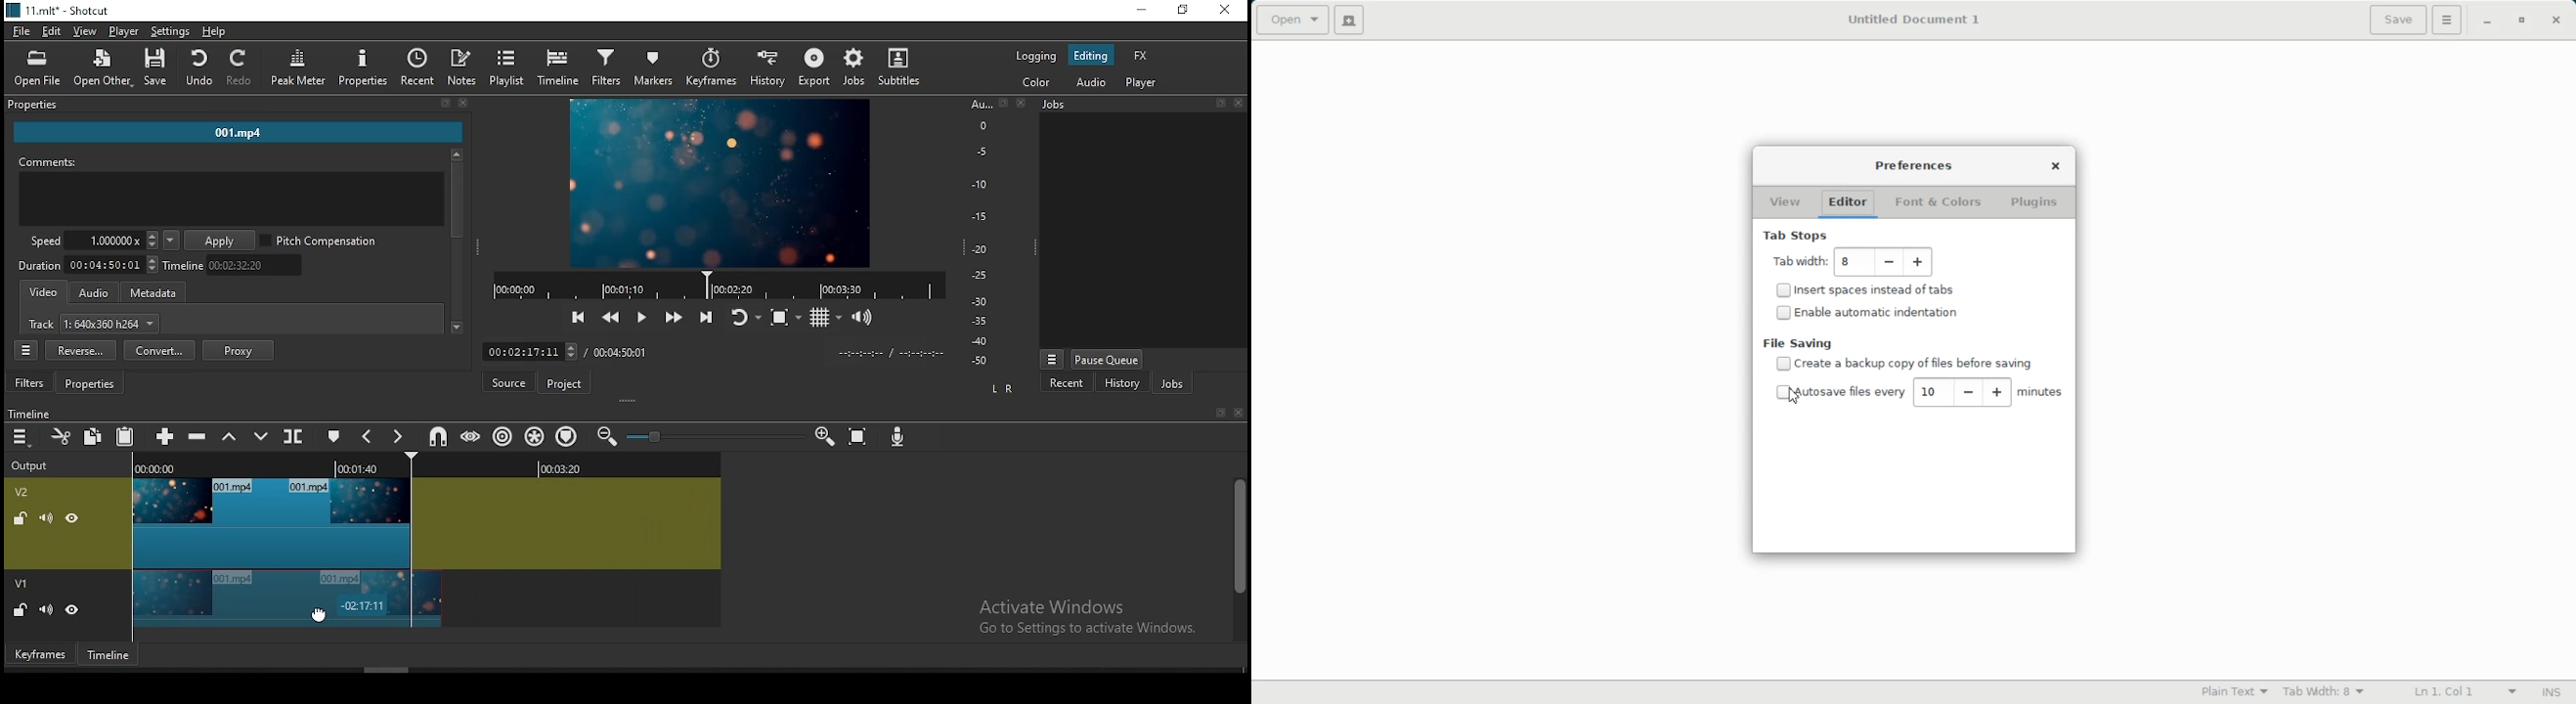  I want to click on jobs, so click(858, 67).